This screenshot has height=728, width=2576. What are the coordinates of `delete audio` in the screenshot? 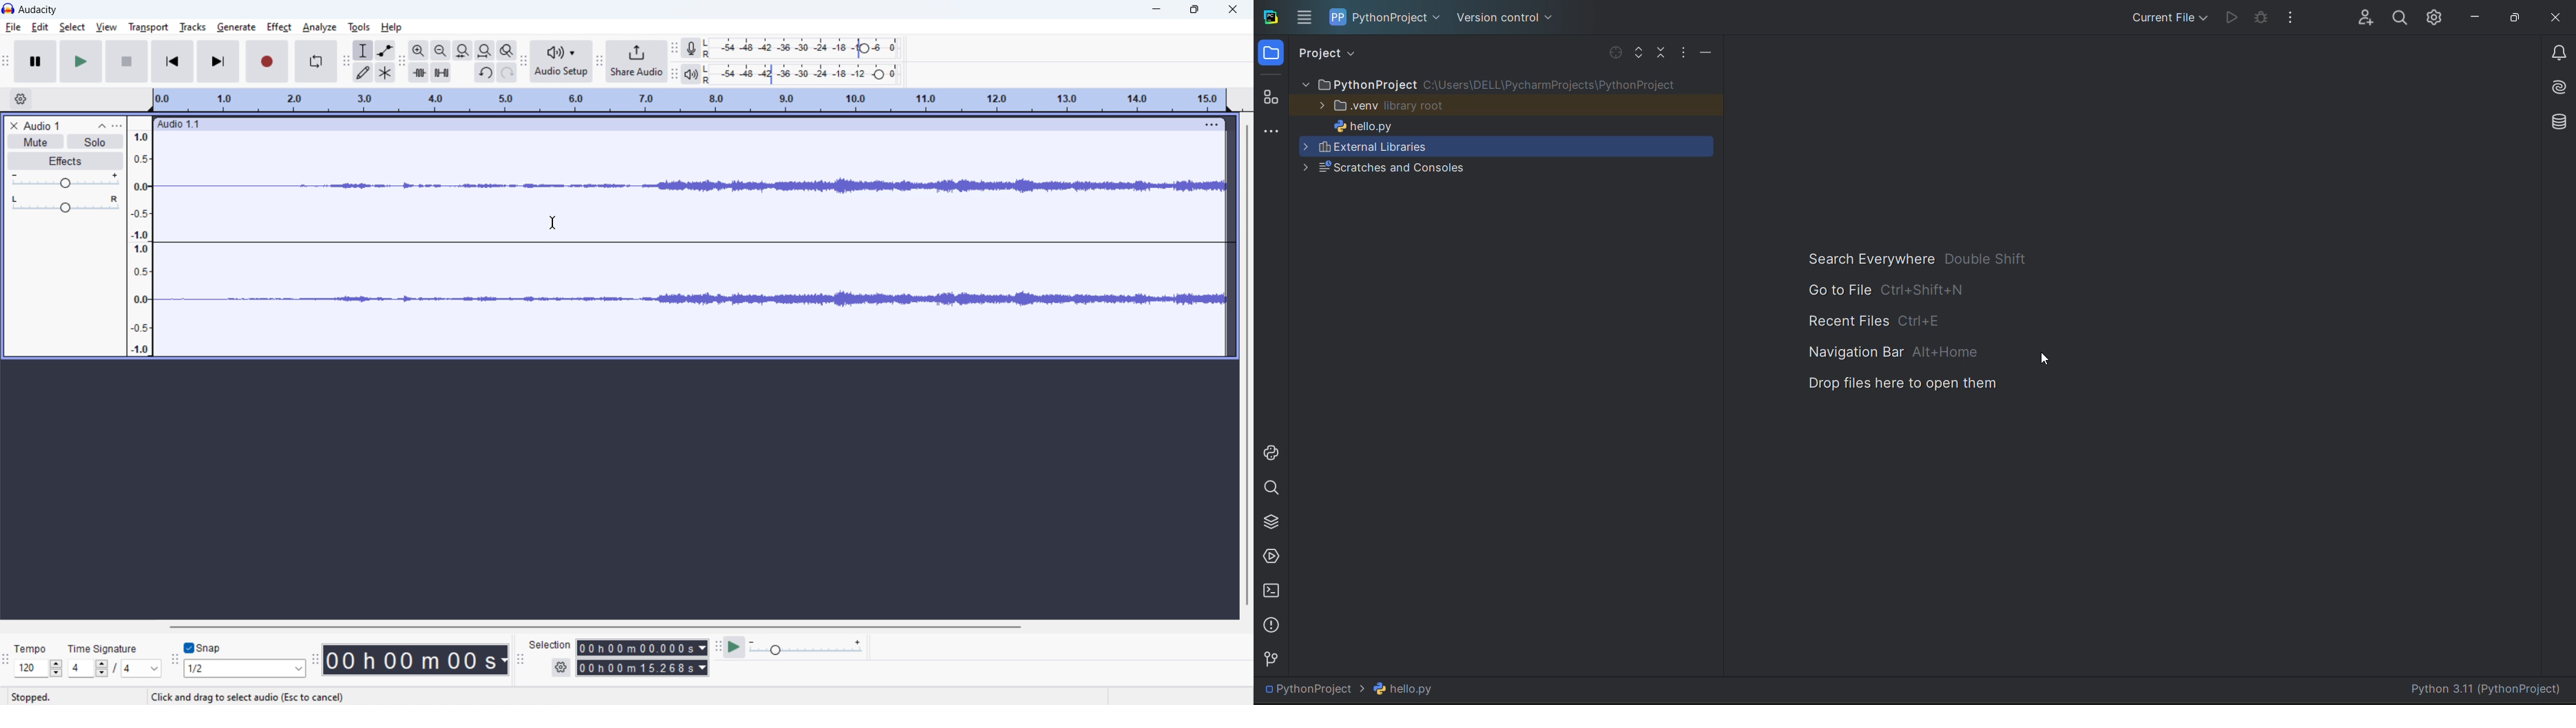 It's located at (13, 126).